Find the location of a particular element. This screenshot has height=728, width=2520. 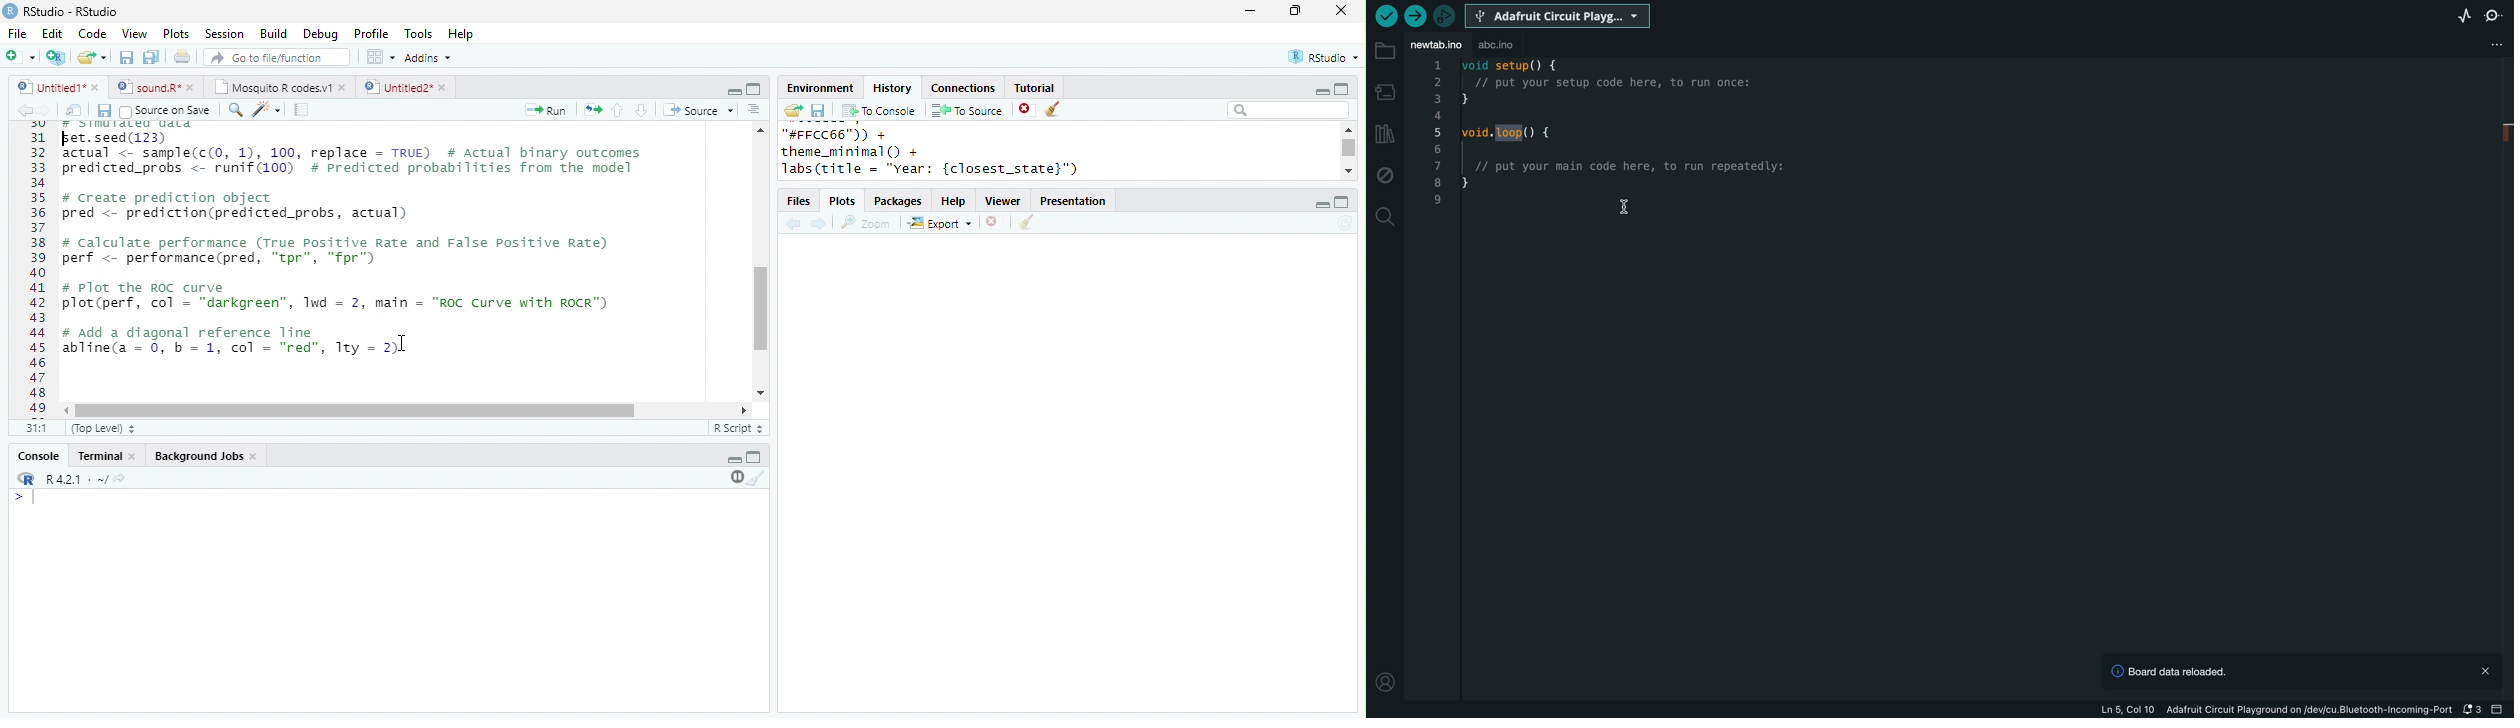

clear is located at coordinates (1026, 223).